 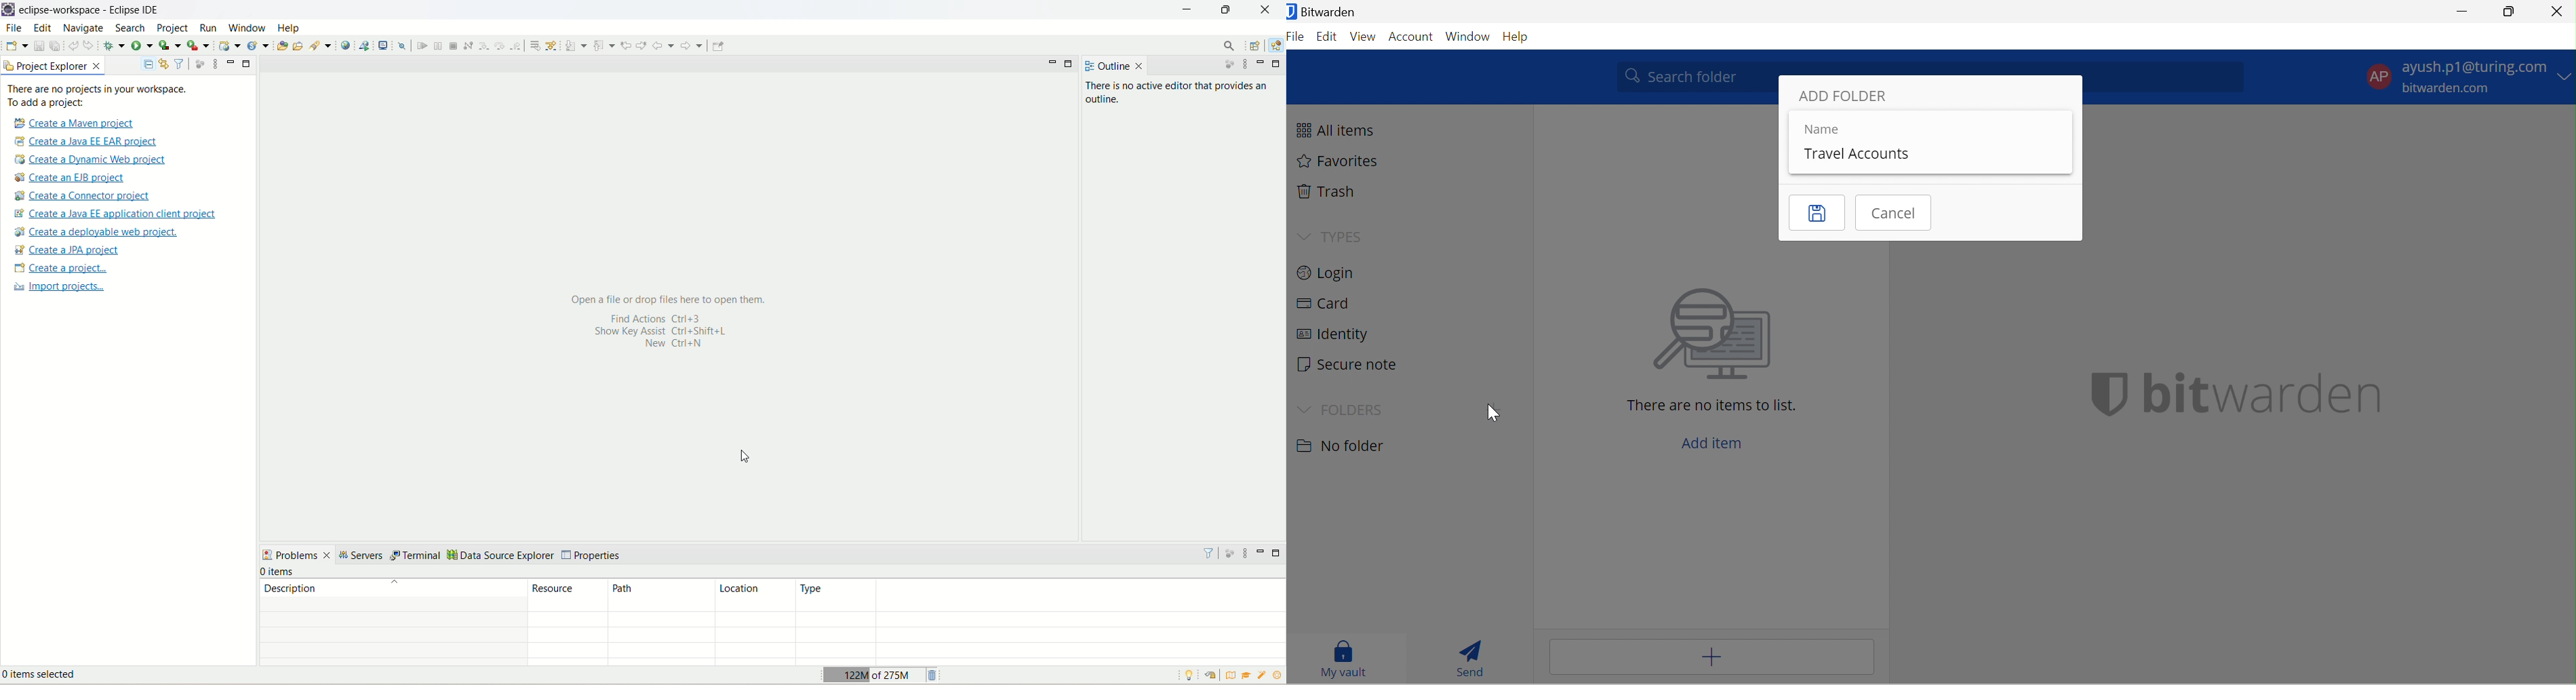 What do you see at coordinates (1140, 66) in the screenshot?
I see `close` at bounding box center [1140, 66].